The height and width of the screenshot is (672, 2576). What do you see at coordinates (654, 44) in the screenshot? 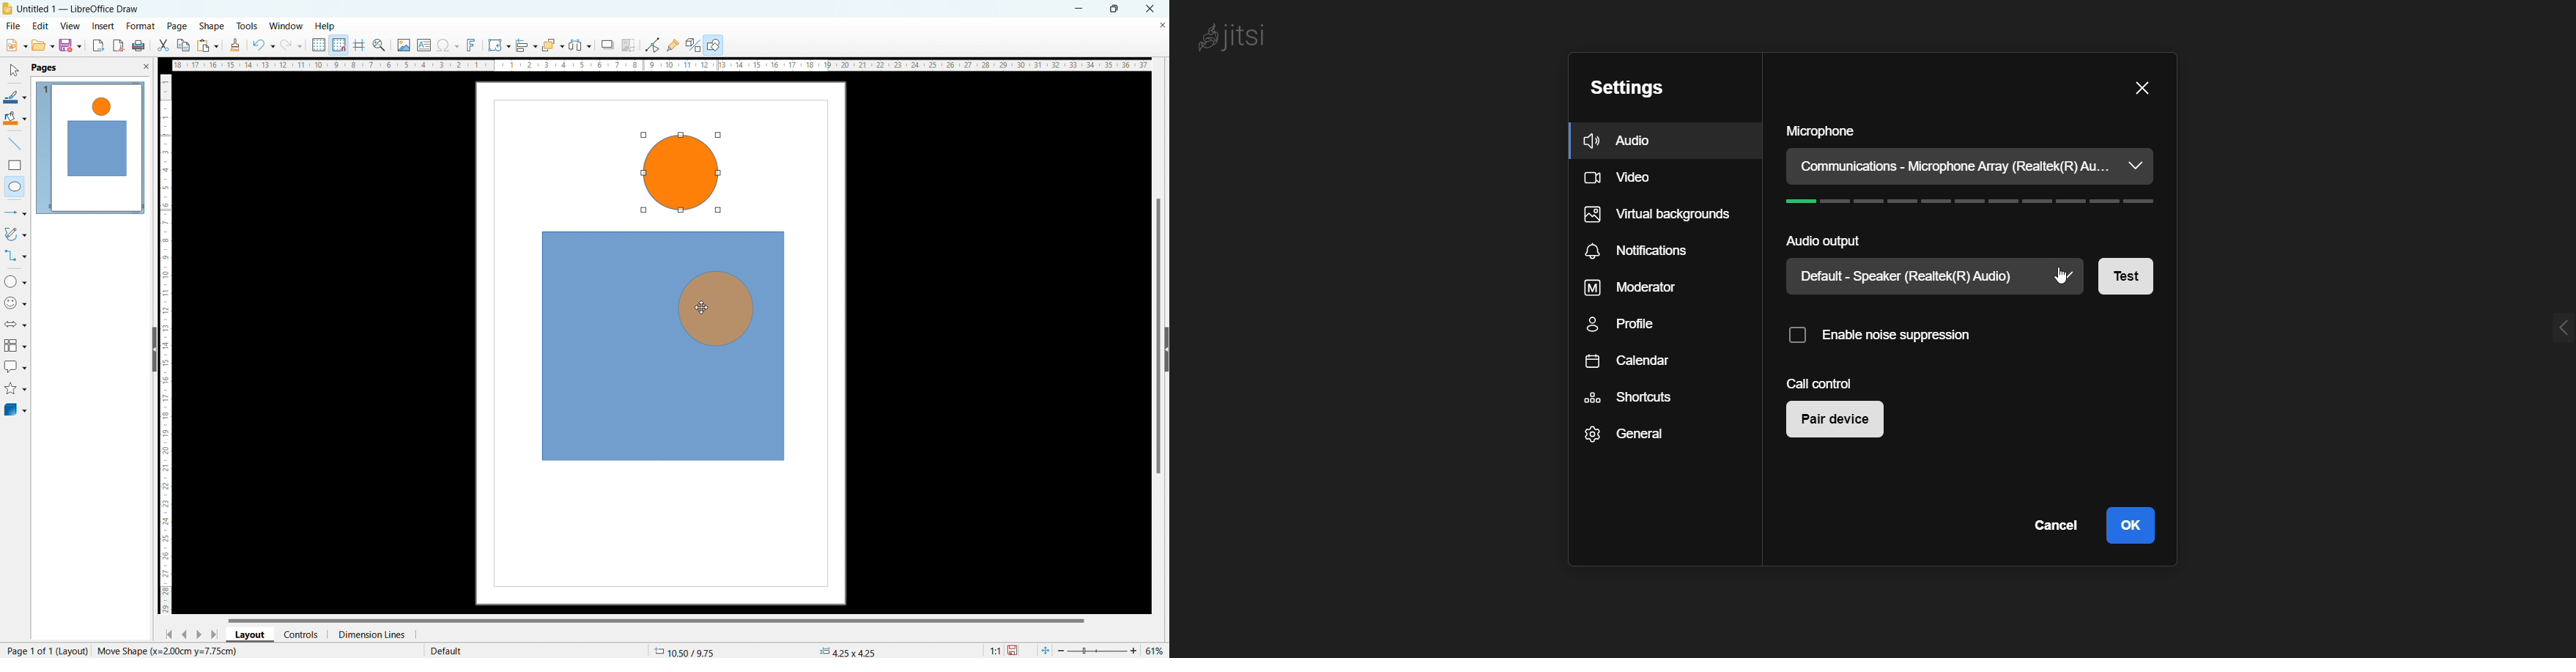
I see `toggle point edit mode` at bounding box center [654, 44].